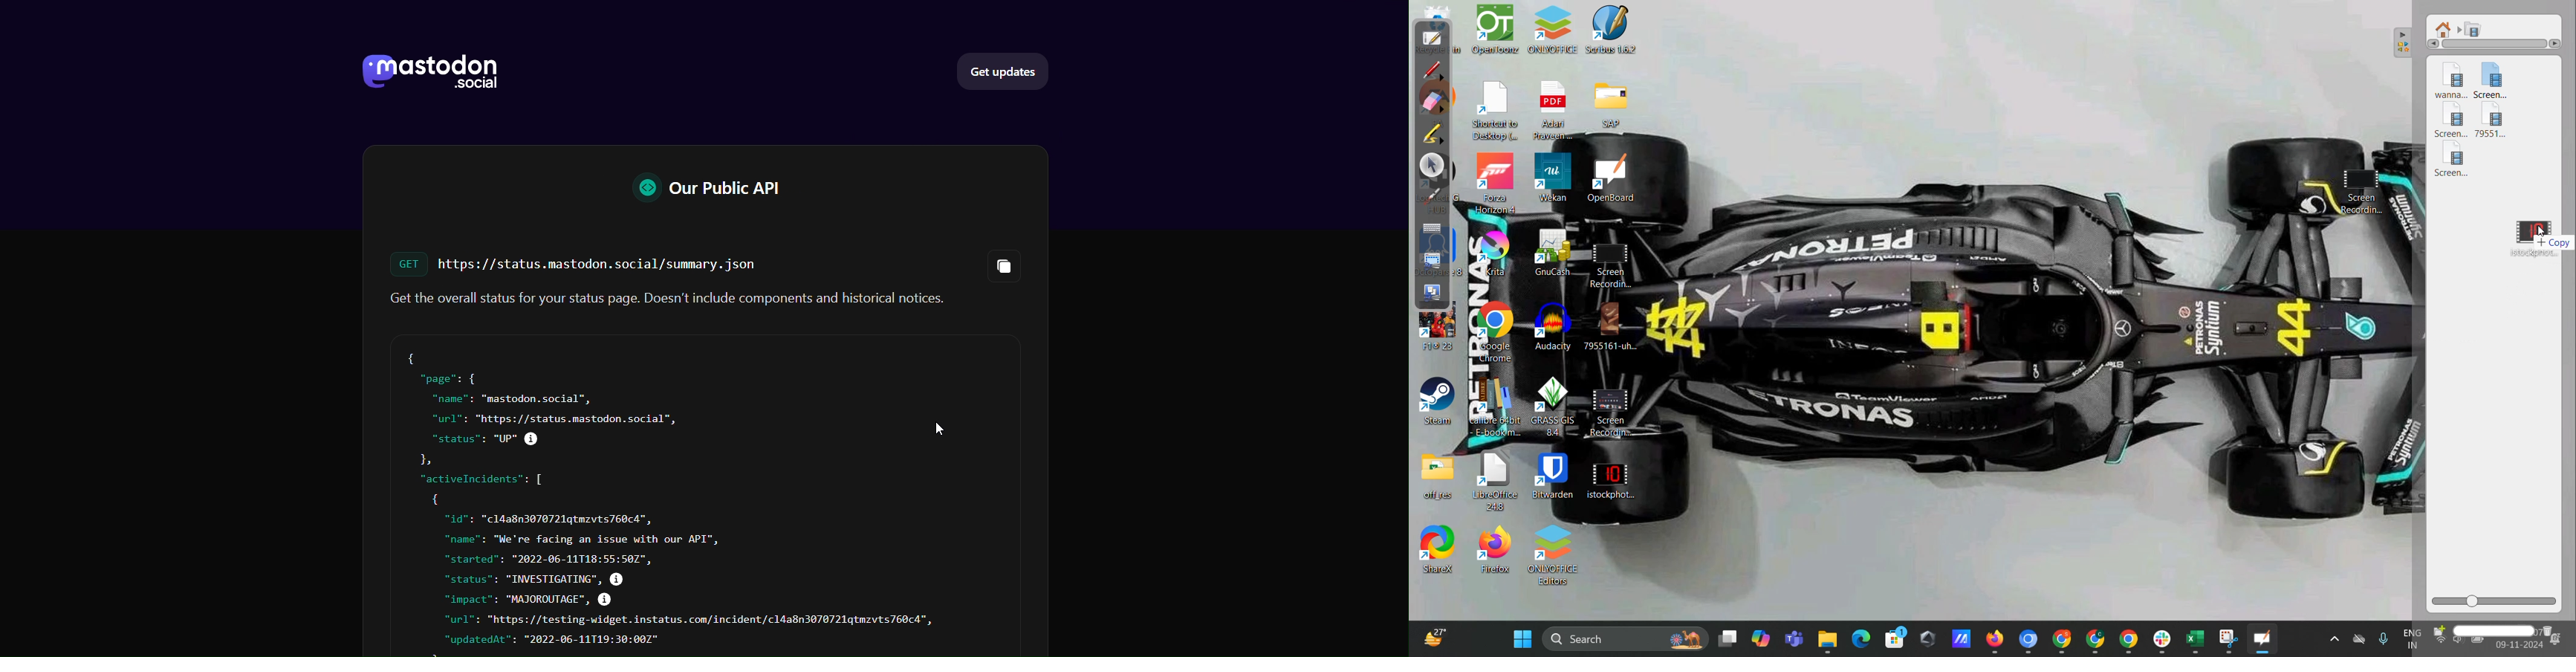 Image resolution: width=2576 pixels, height=672 pixels. Describe the element at coordinates (1432, 292) in the screenshot. I see `capture screen` at that location.